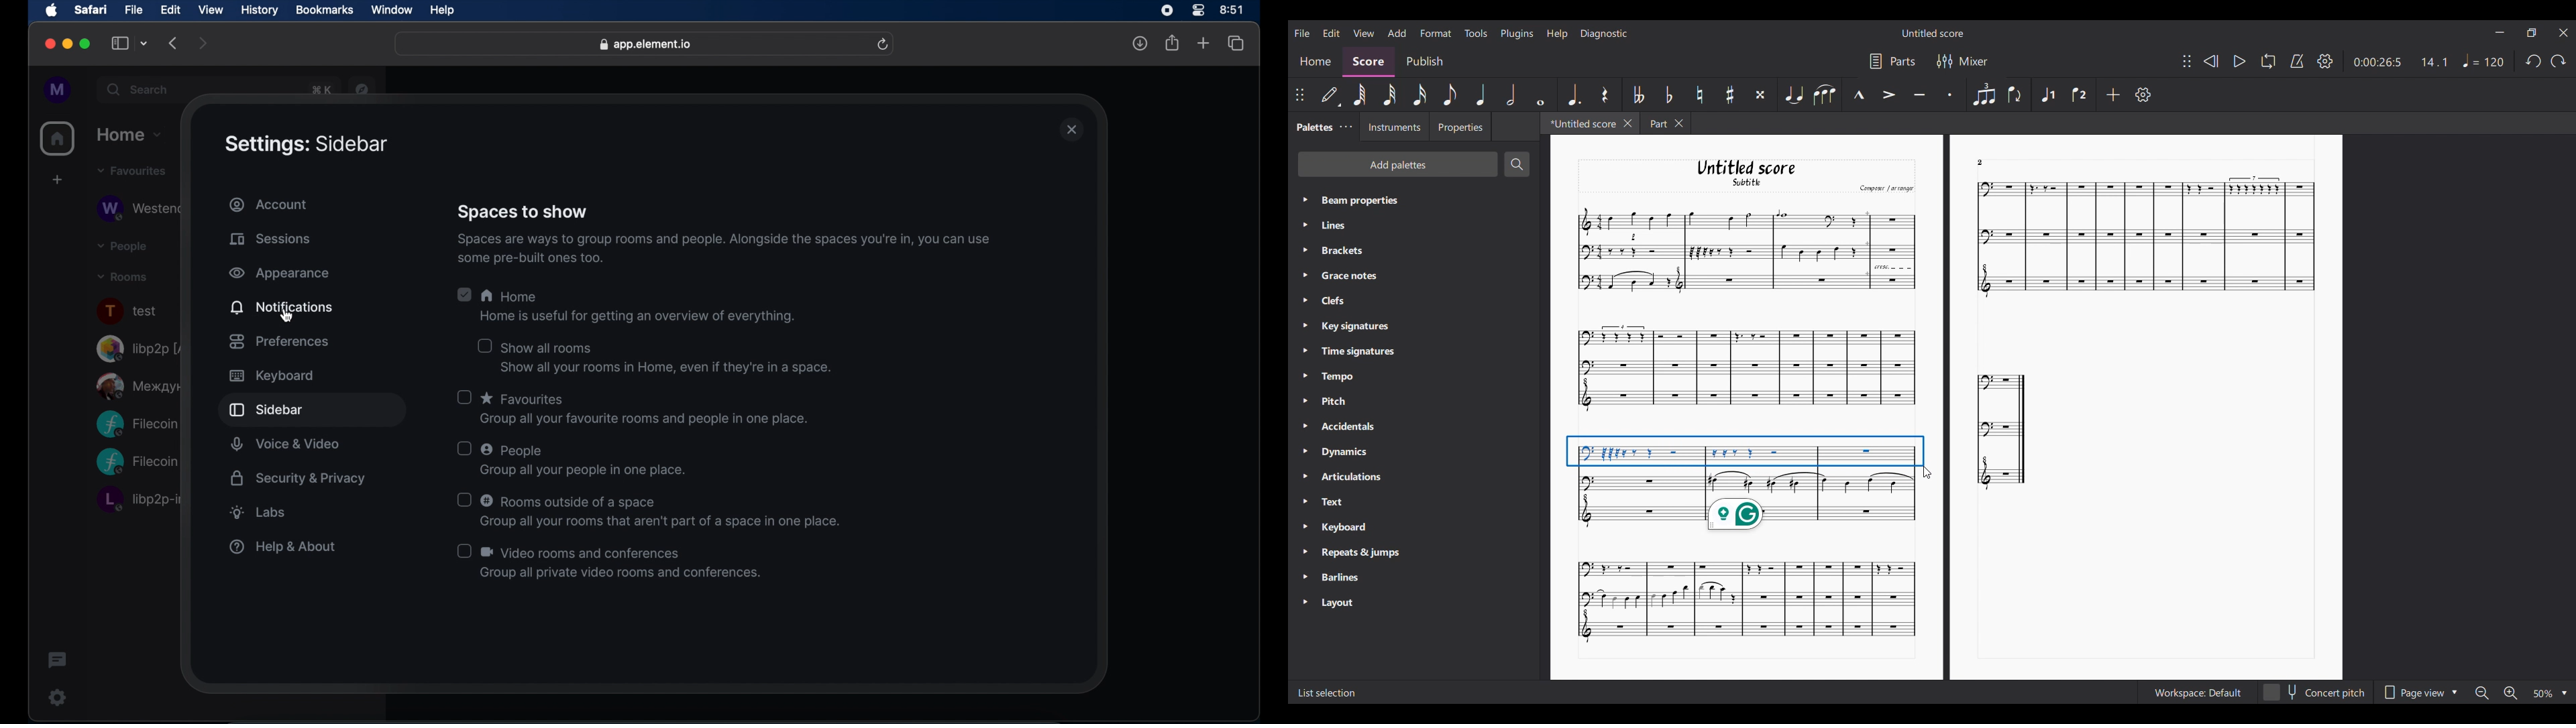 This screenshot has height=728, width=2576. Describe the element at coordinates (1205, 43) in the screenshot. I see `new tab` at that location.